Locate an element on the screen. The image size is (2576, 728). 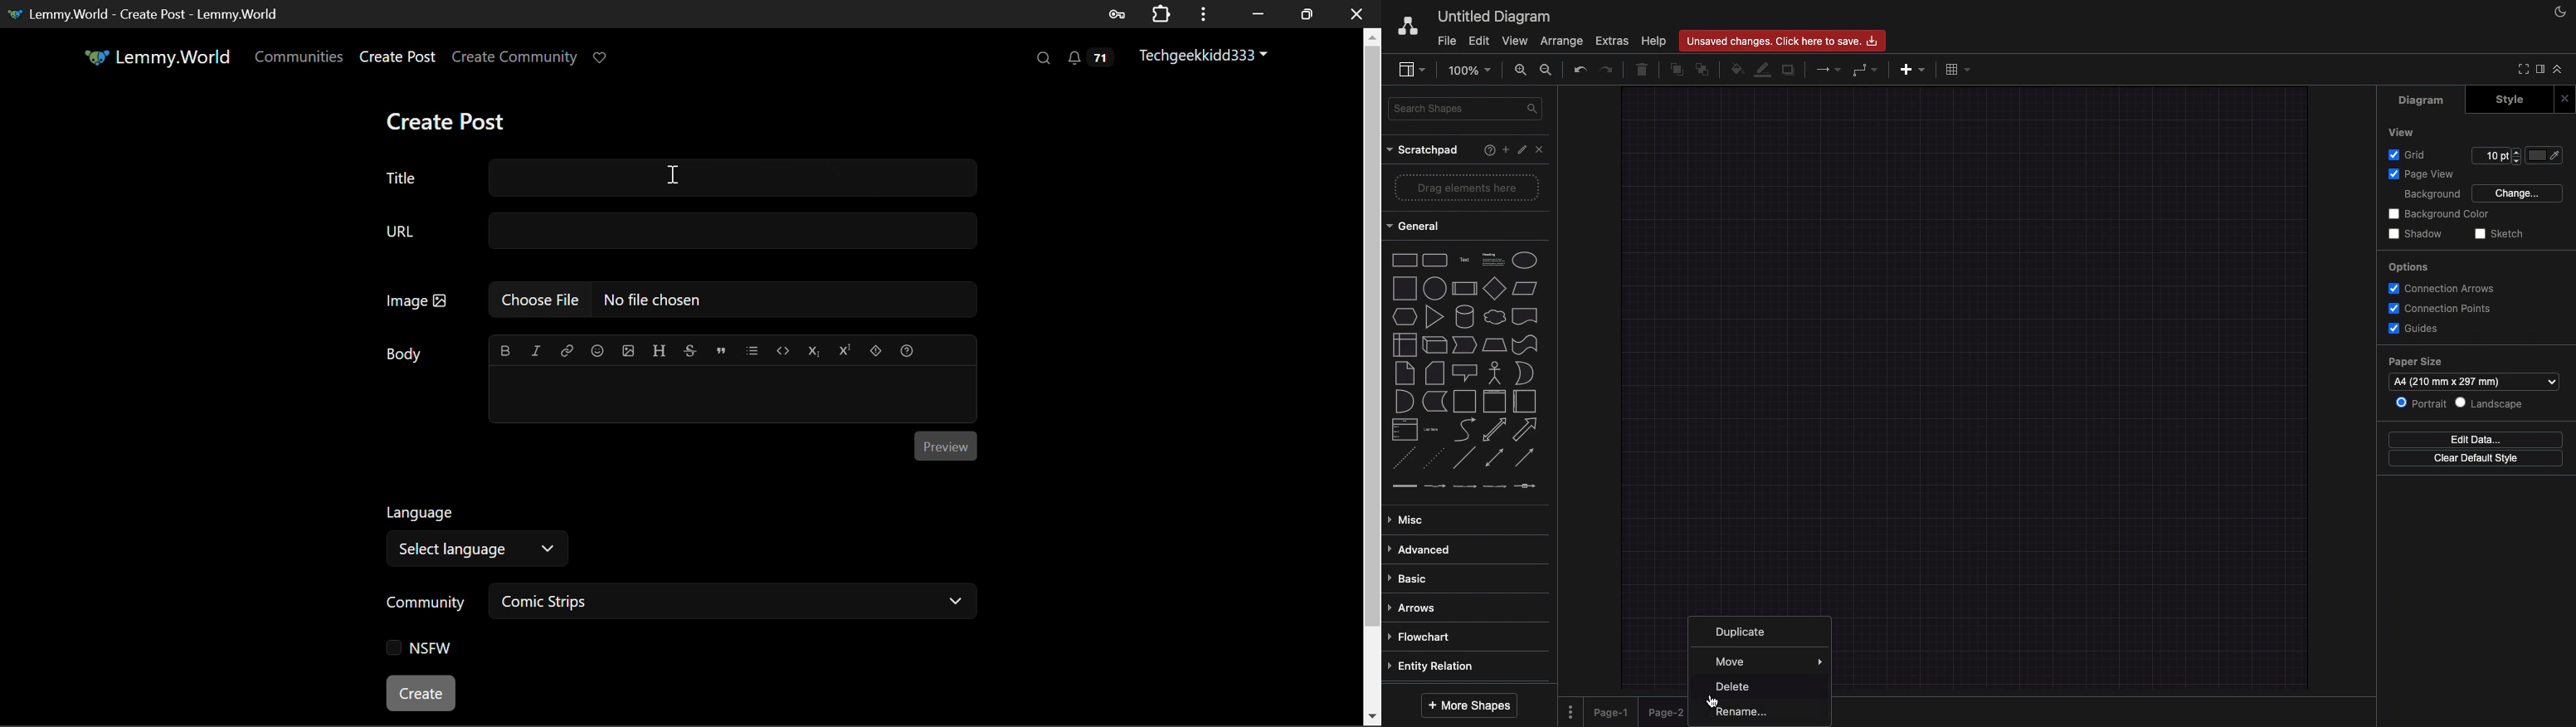
File is located at coordinates (1448, 41).